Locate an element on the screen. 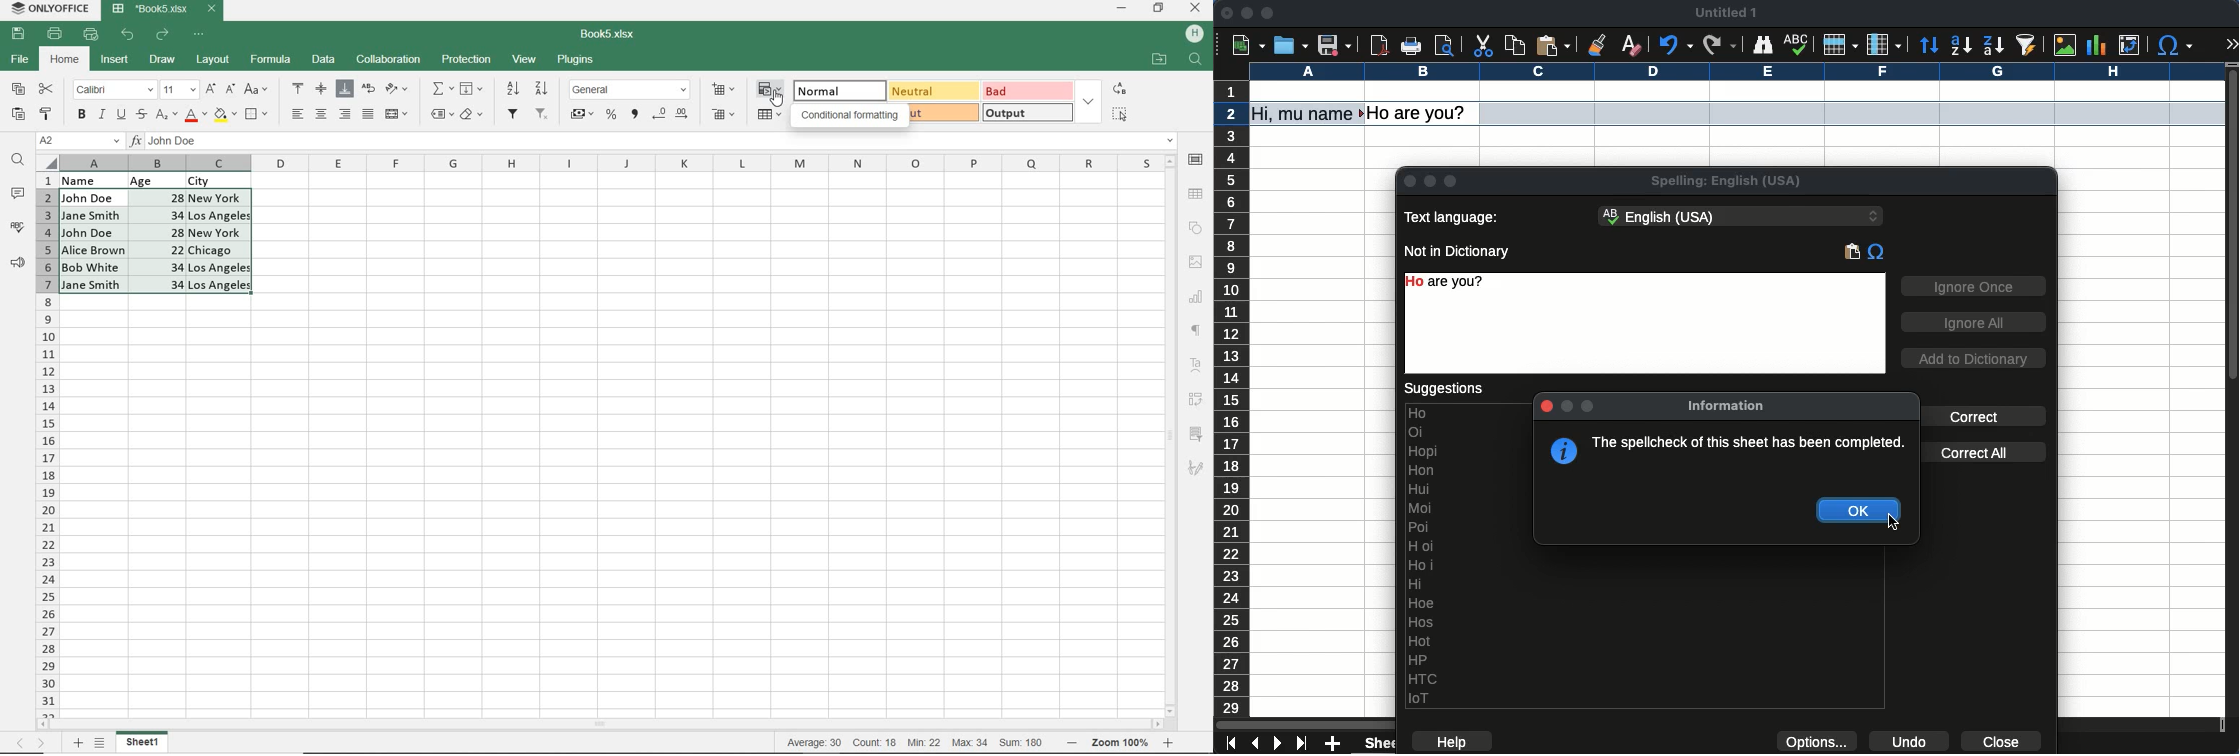 The height and width of the screenshot is (756, 2240). MINIMIZE is located at coordinates (1123, 9).